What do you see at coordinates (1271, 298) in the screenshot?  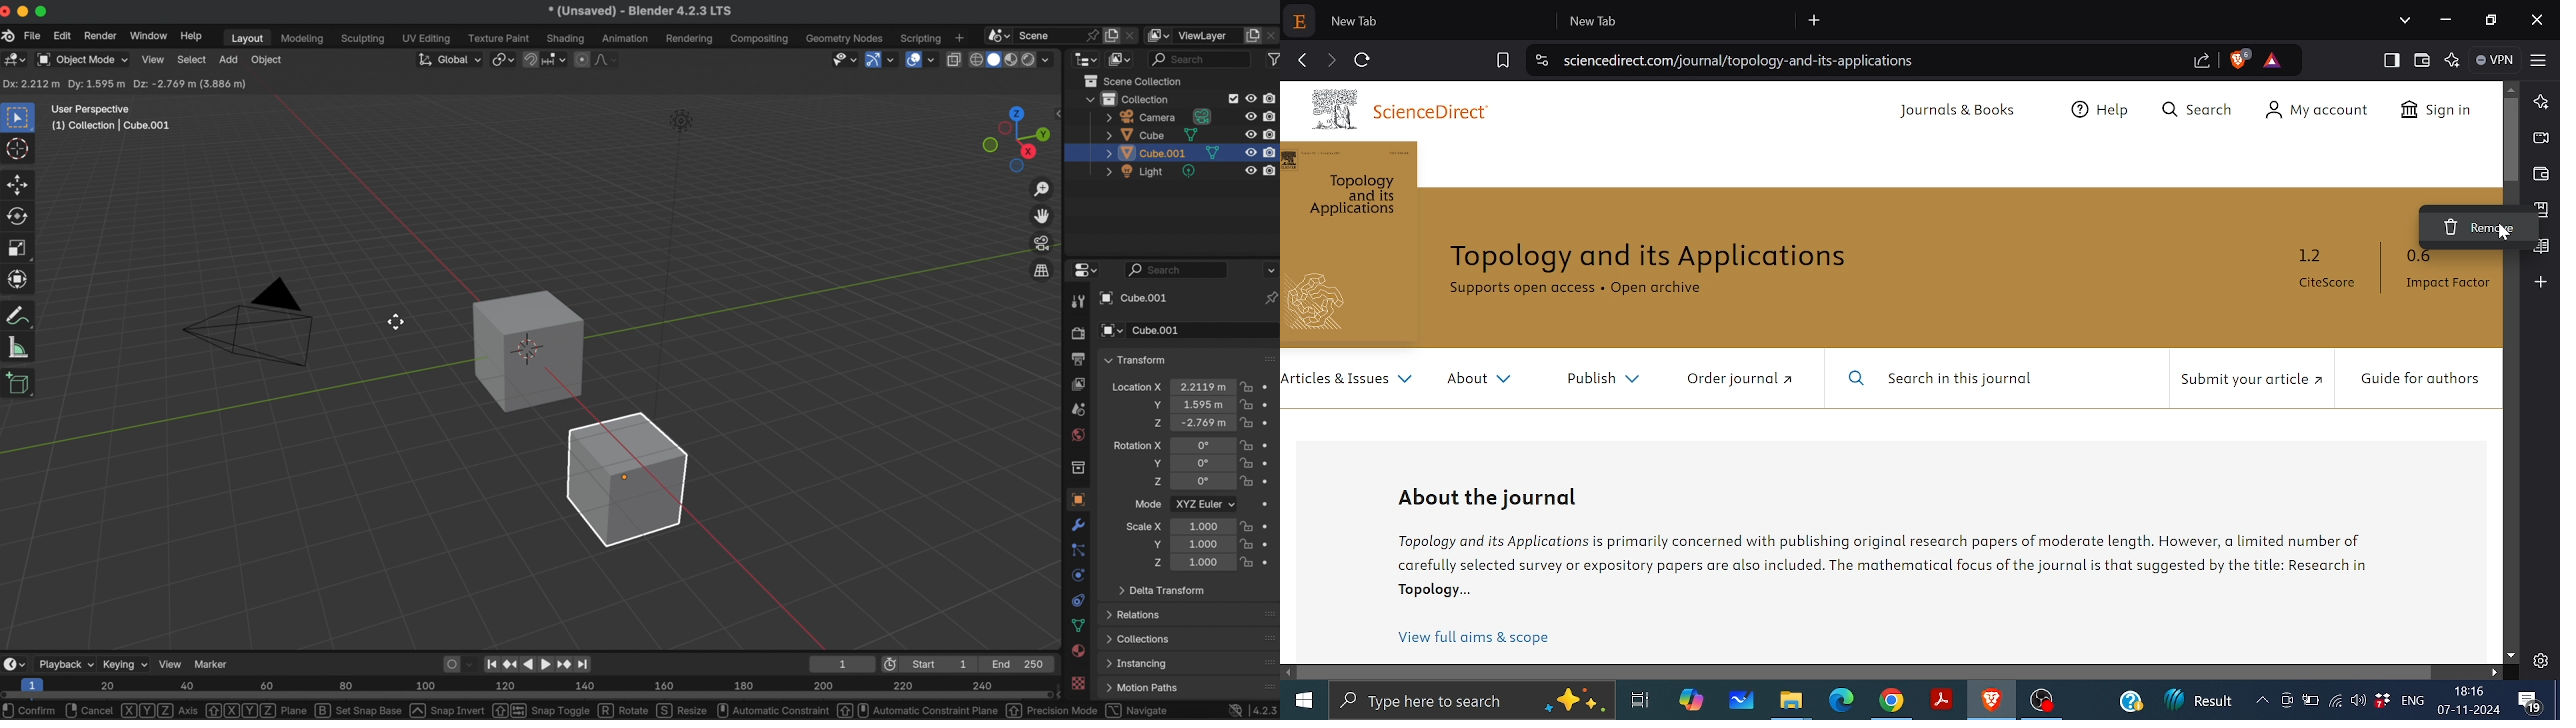 I see `toggle pin ID` at bounding box center [1271, 298].